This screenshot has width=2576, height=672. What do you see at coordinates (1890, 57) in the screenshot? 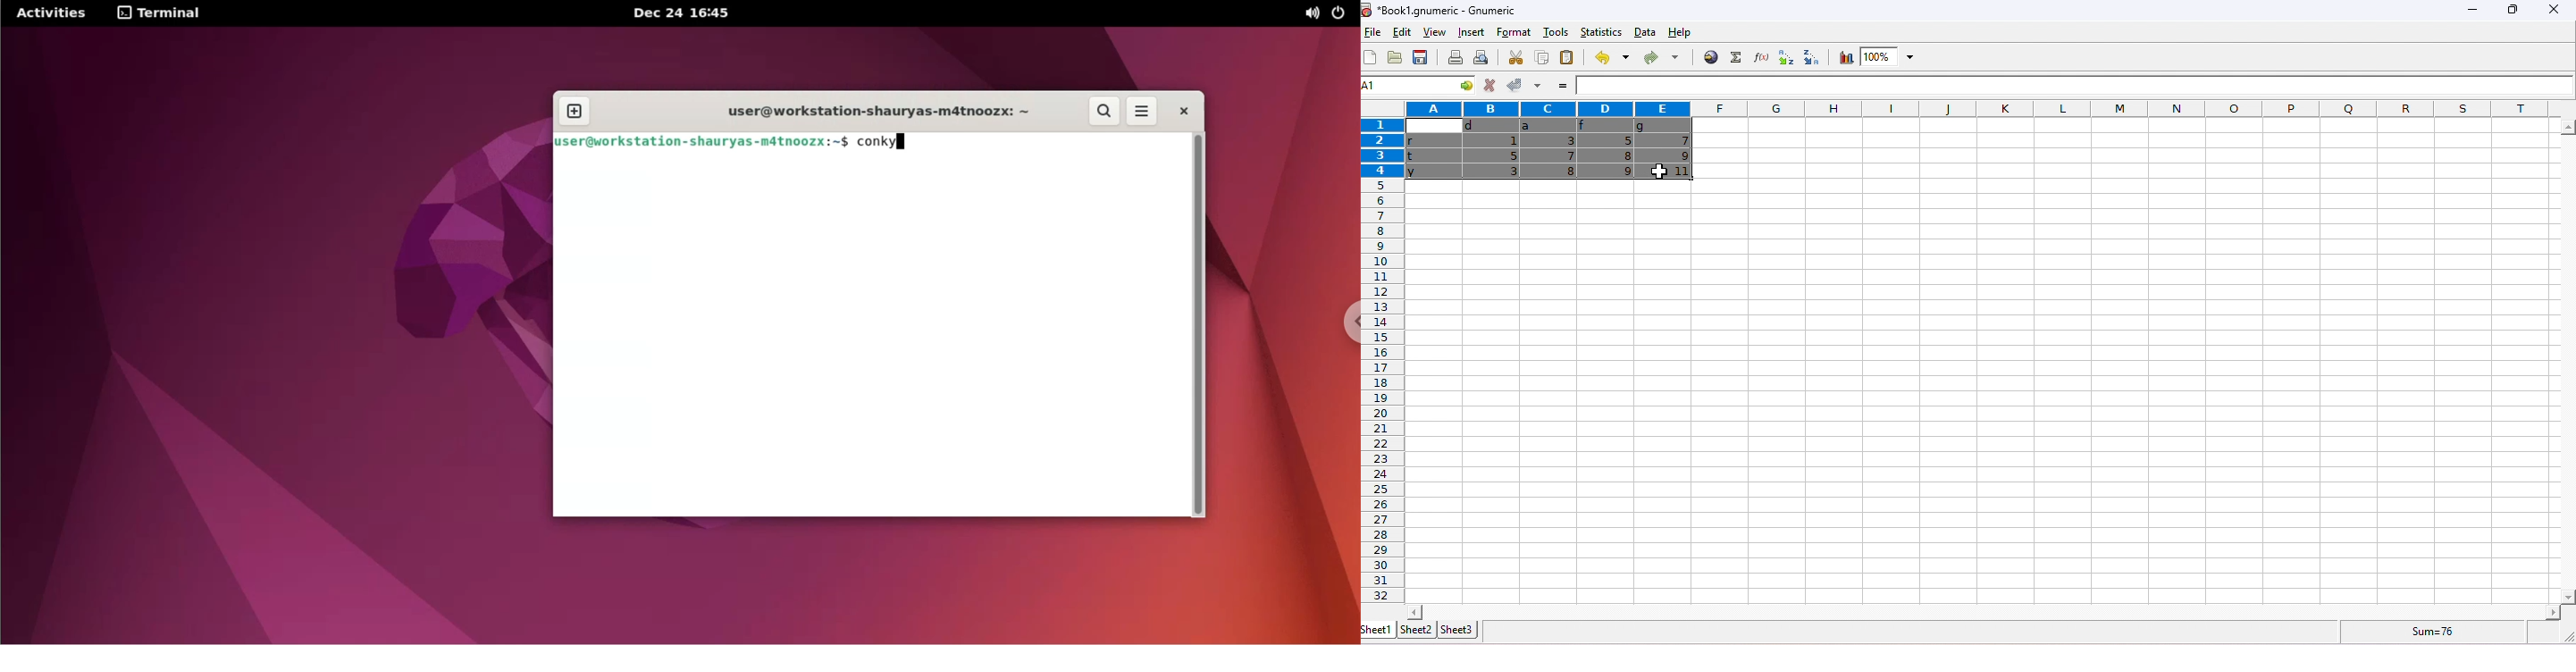
I see `zoom` at bounding box center [1890, 57].